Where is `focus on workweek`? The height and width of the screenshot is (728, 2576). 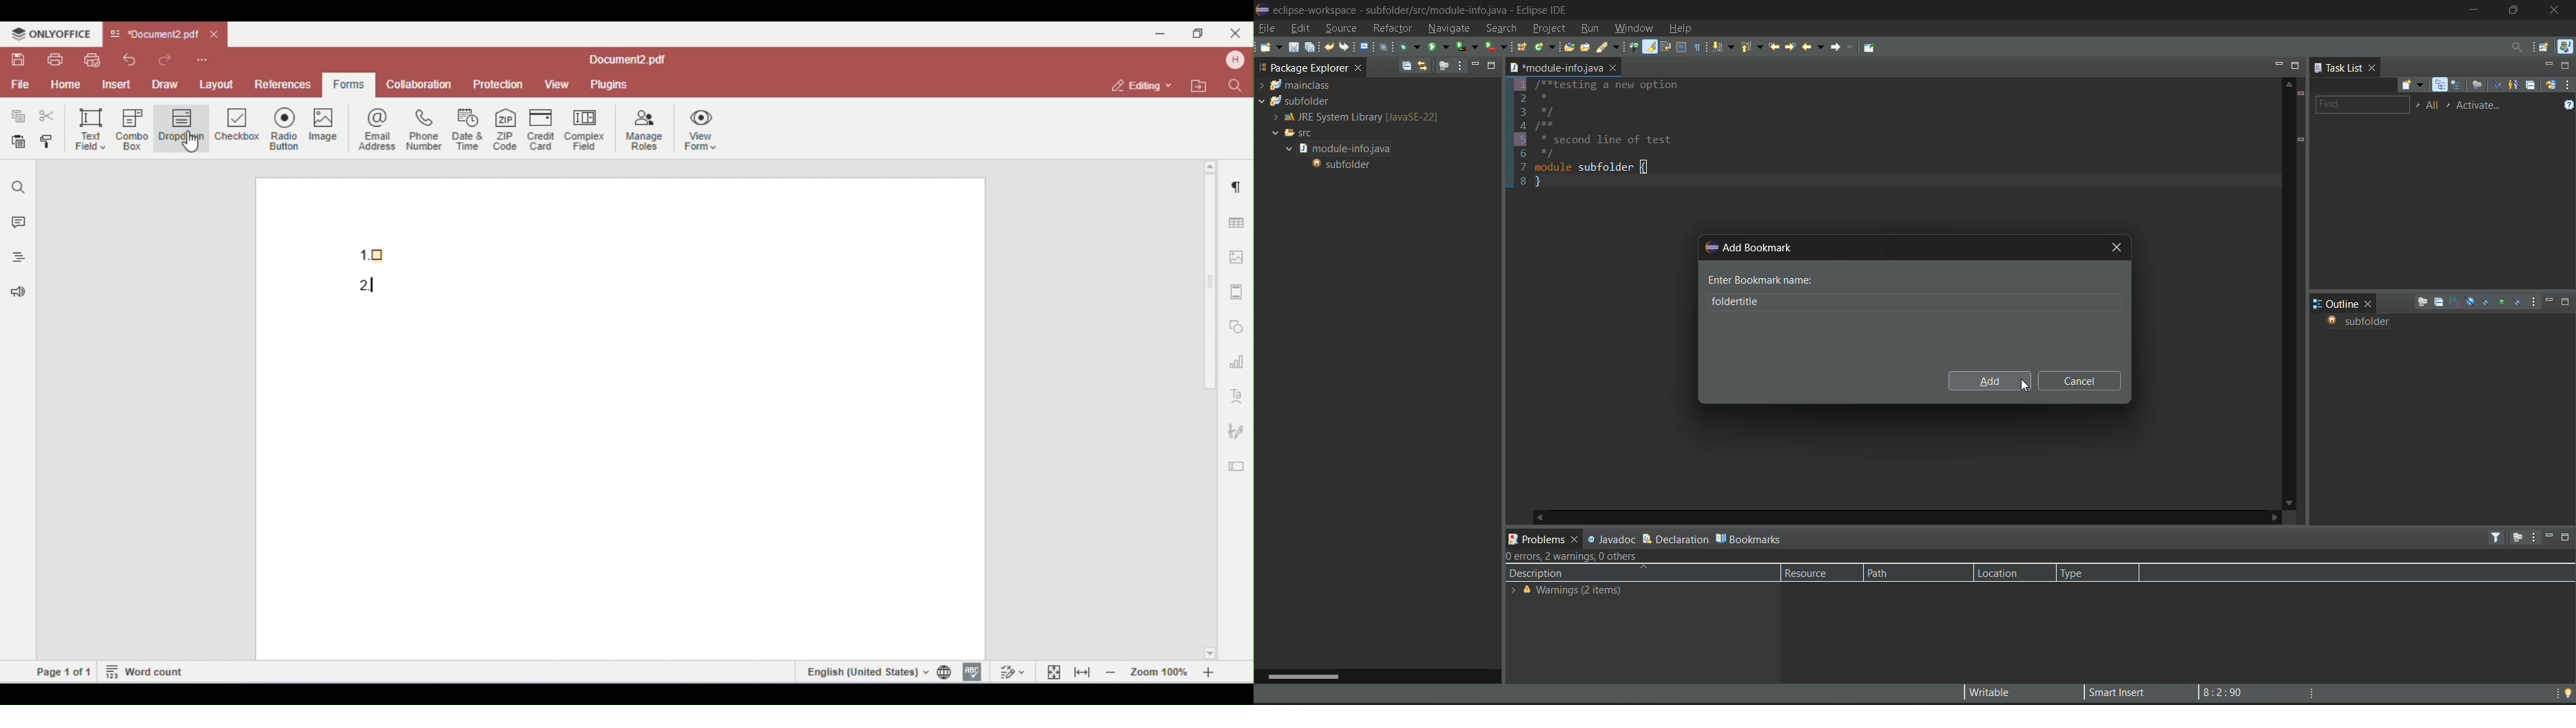 focus on workweek is located at coordinates (2479, 86).